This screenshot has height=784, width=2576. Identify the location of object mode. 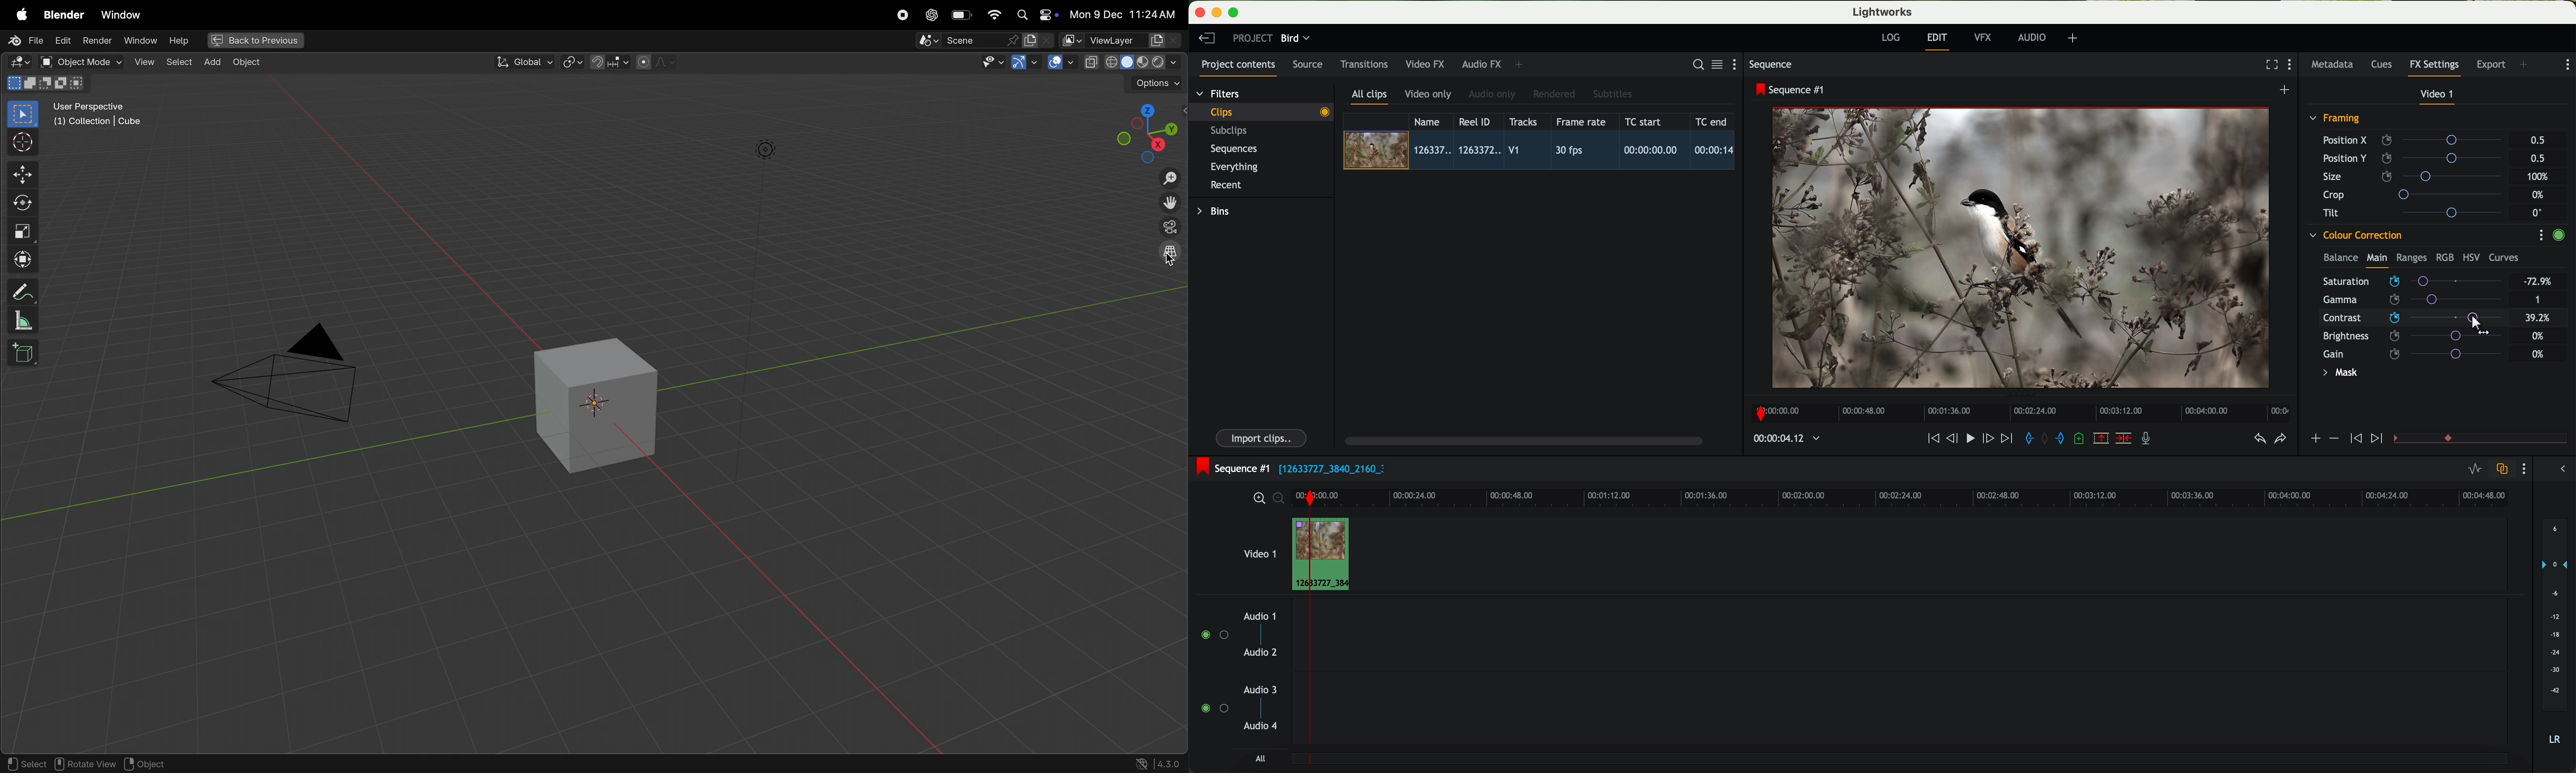
(78, 61).